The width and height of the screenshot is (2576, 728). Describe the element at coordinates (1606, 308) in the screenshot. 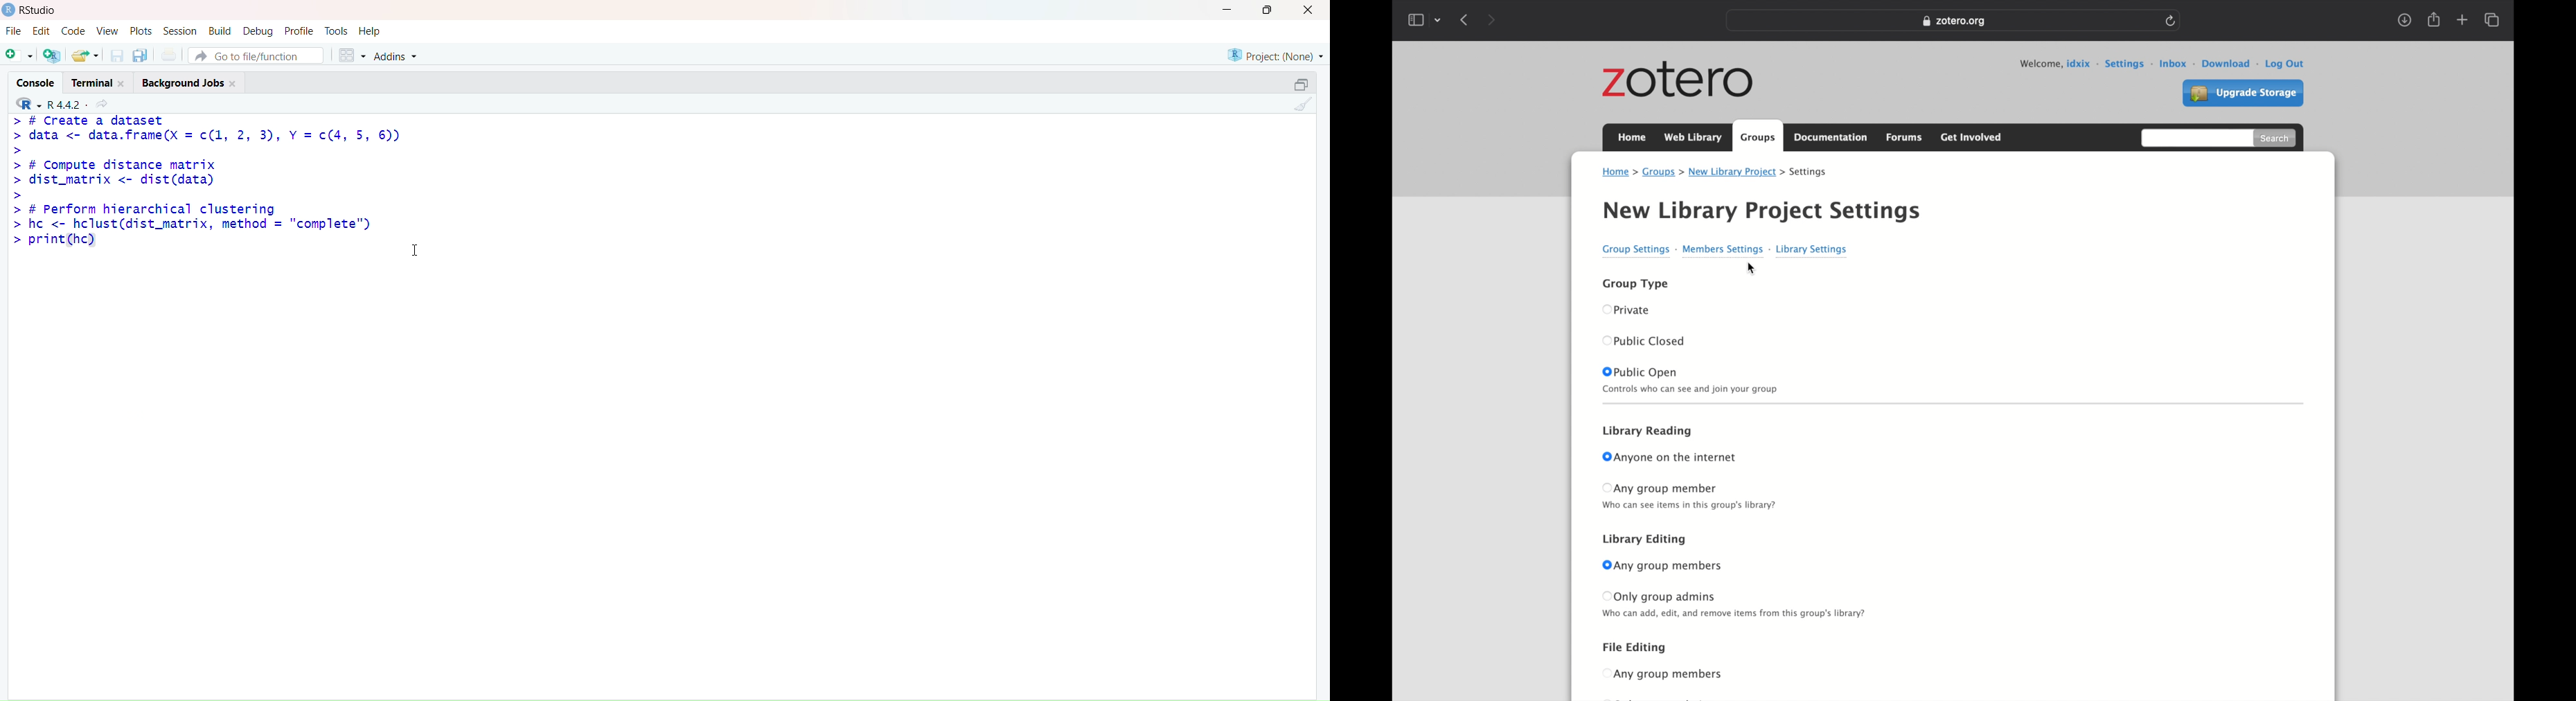

I see `button` at that location.